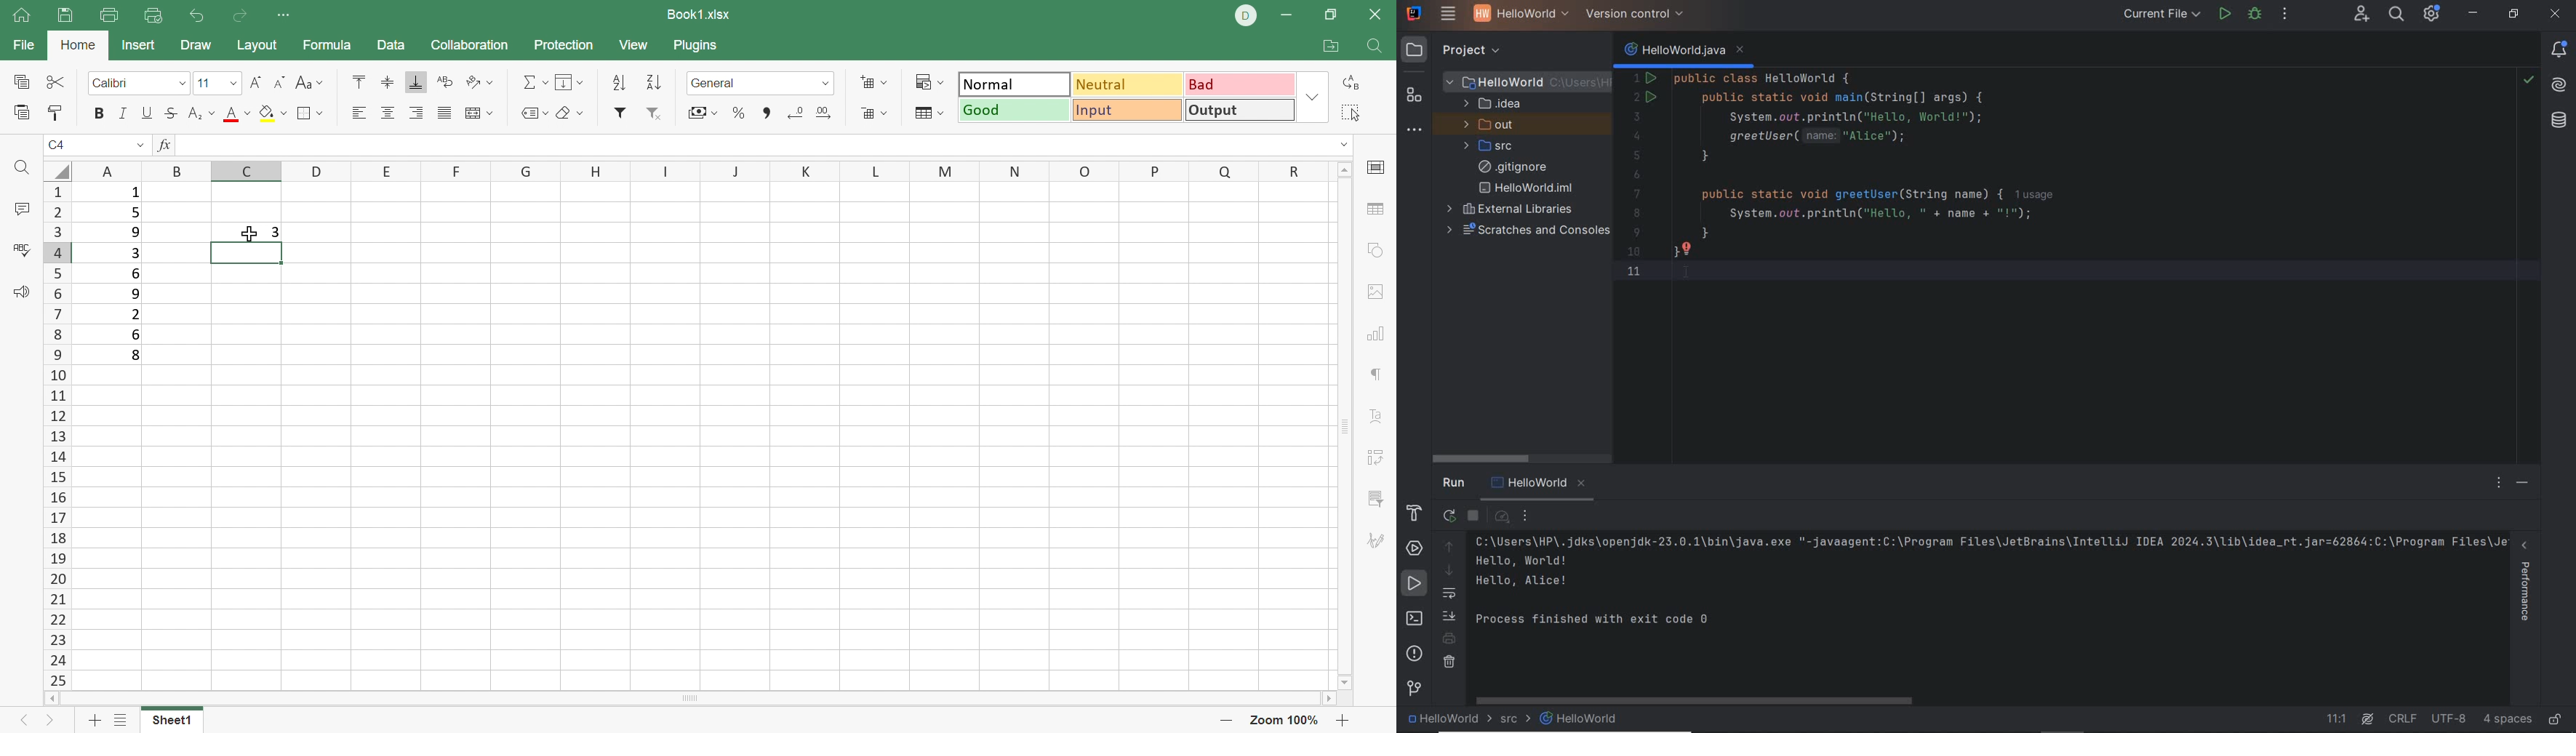  What do you see at coordinates (533, 111) in the screenshot?
I see `Named ranges` at bounding box center [533, 111].